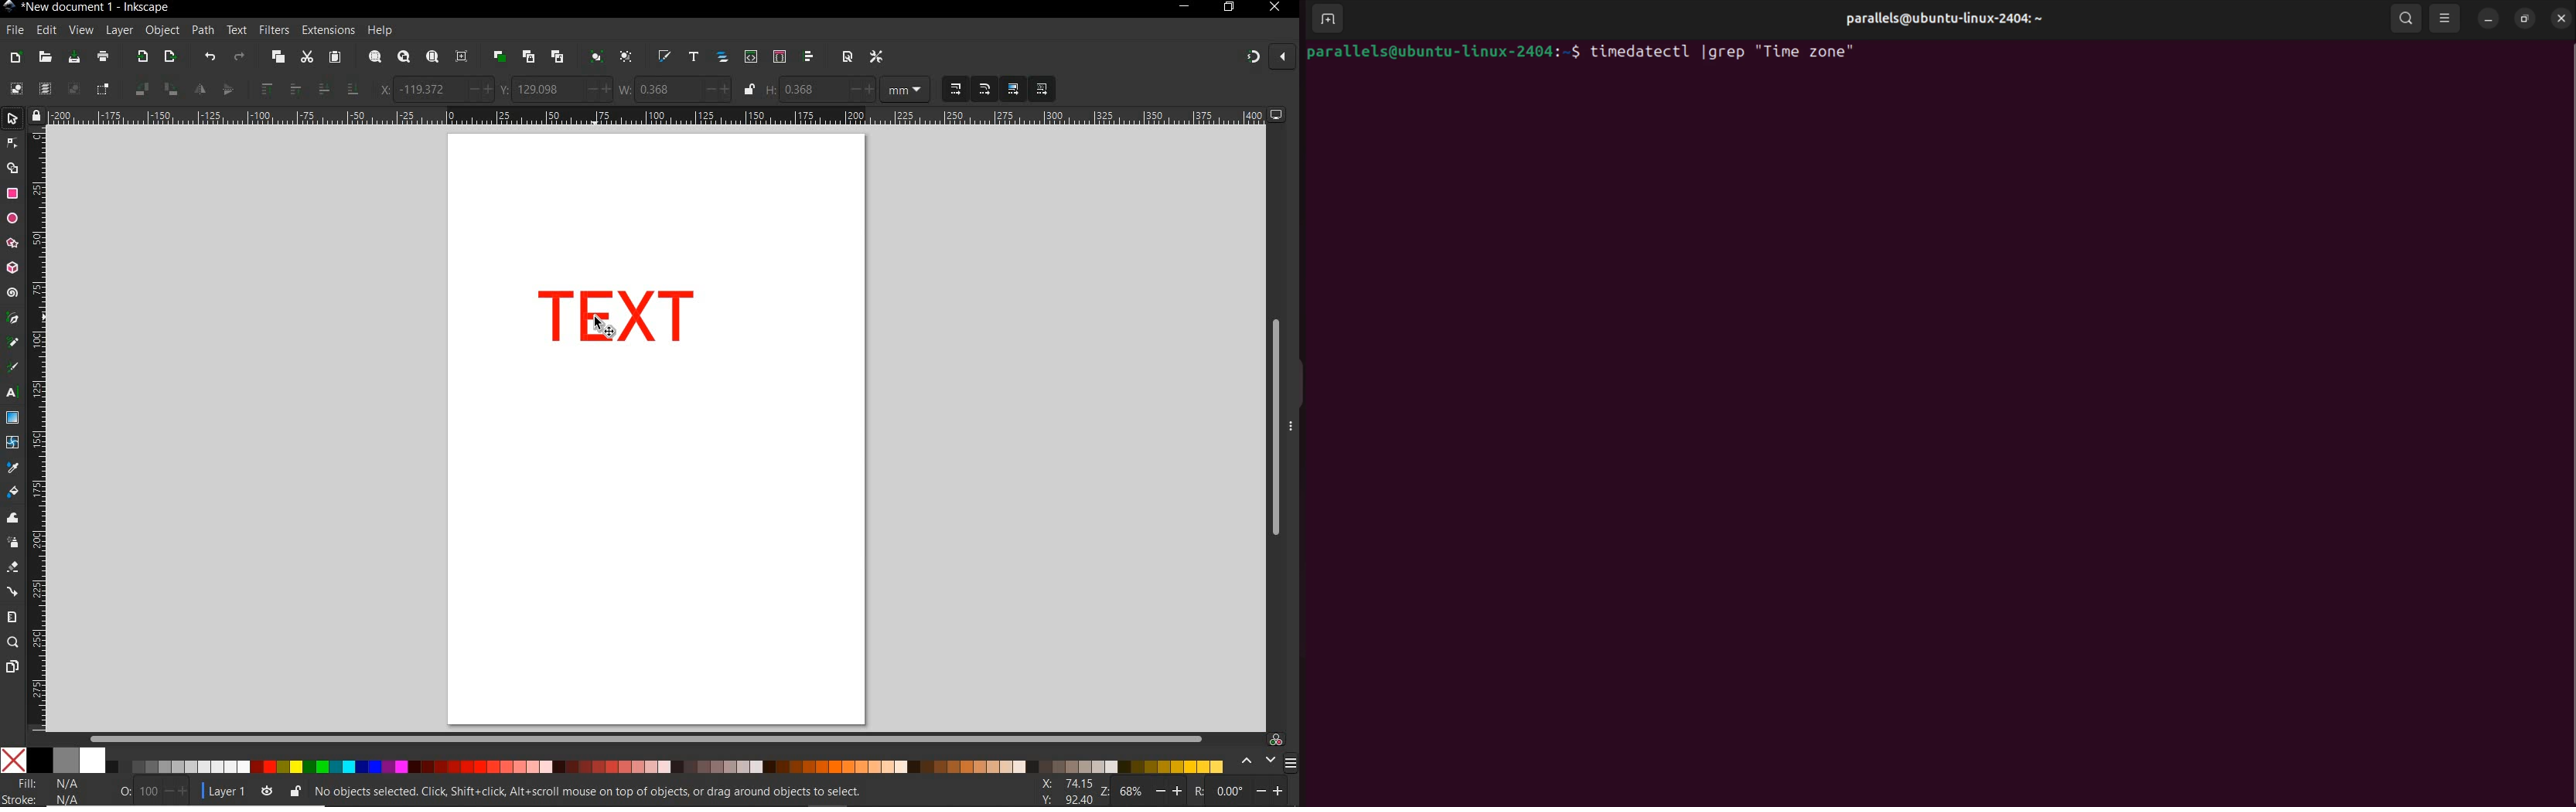 This screenshot has height=812, width=2576. I want to click on parallels@ubuntu-linux-2404:-$, so click(1442, 52).